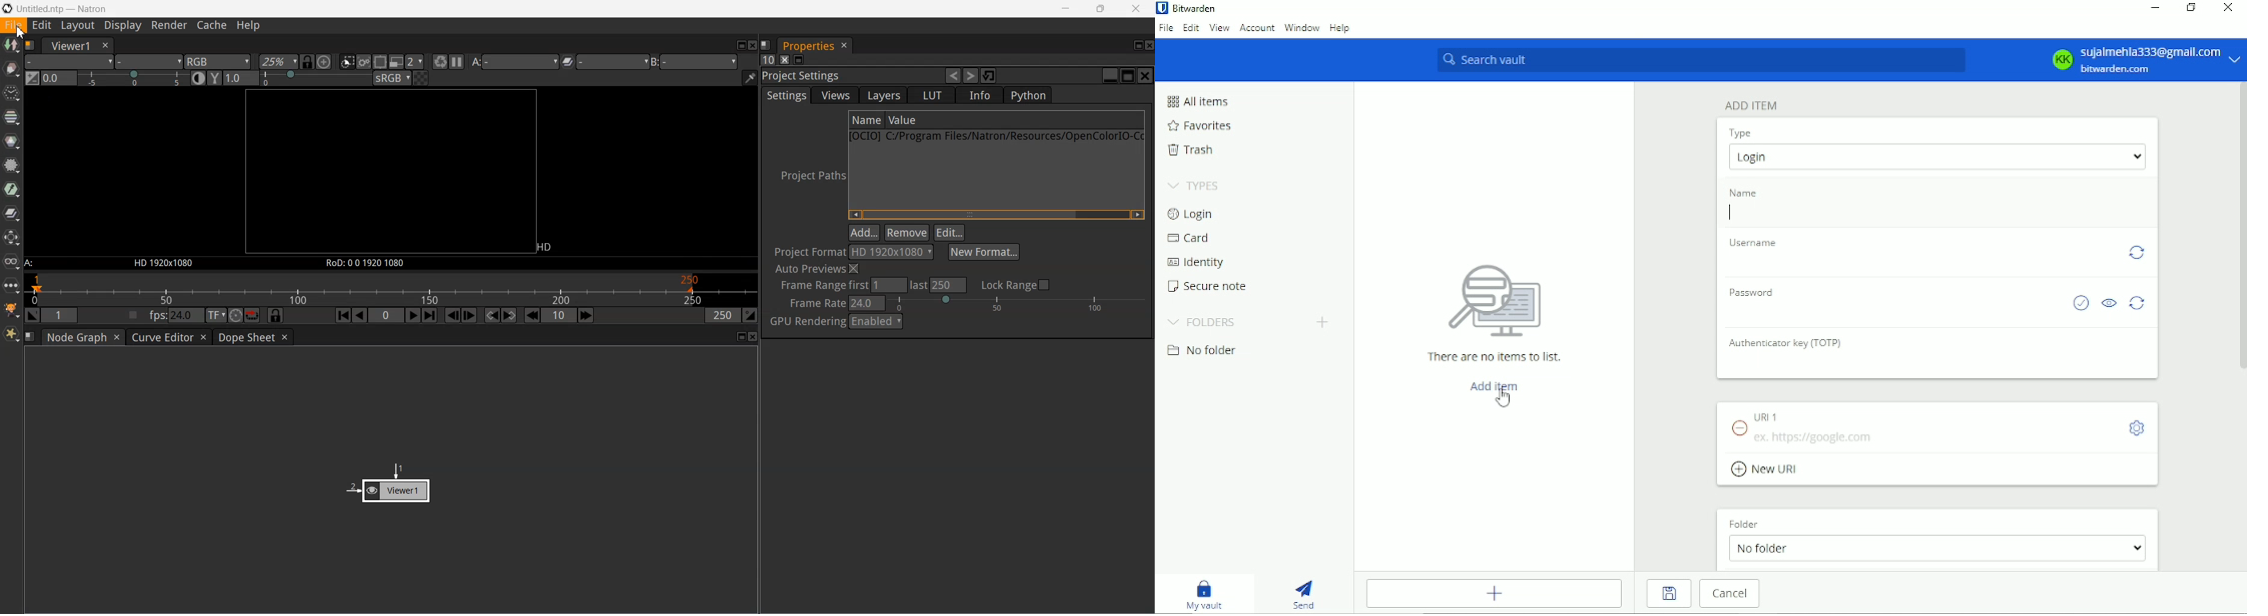 The height and width of the screenshot is (616, 2268). What do you see at coordinates (2080, 302) in the screenshot?
I see `Check if password has been exposed` at bounding box center [2080, 302].